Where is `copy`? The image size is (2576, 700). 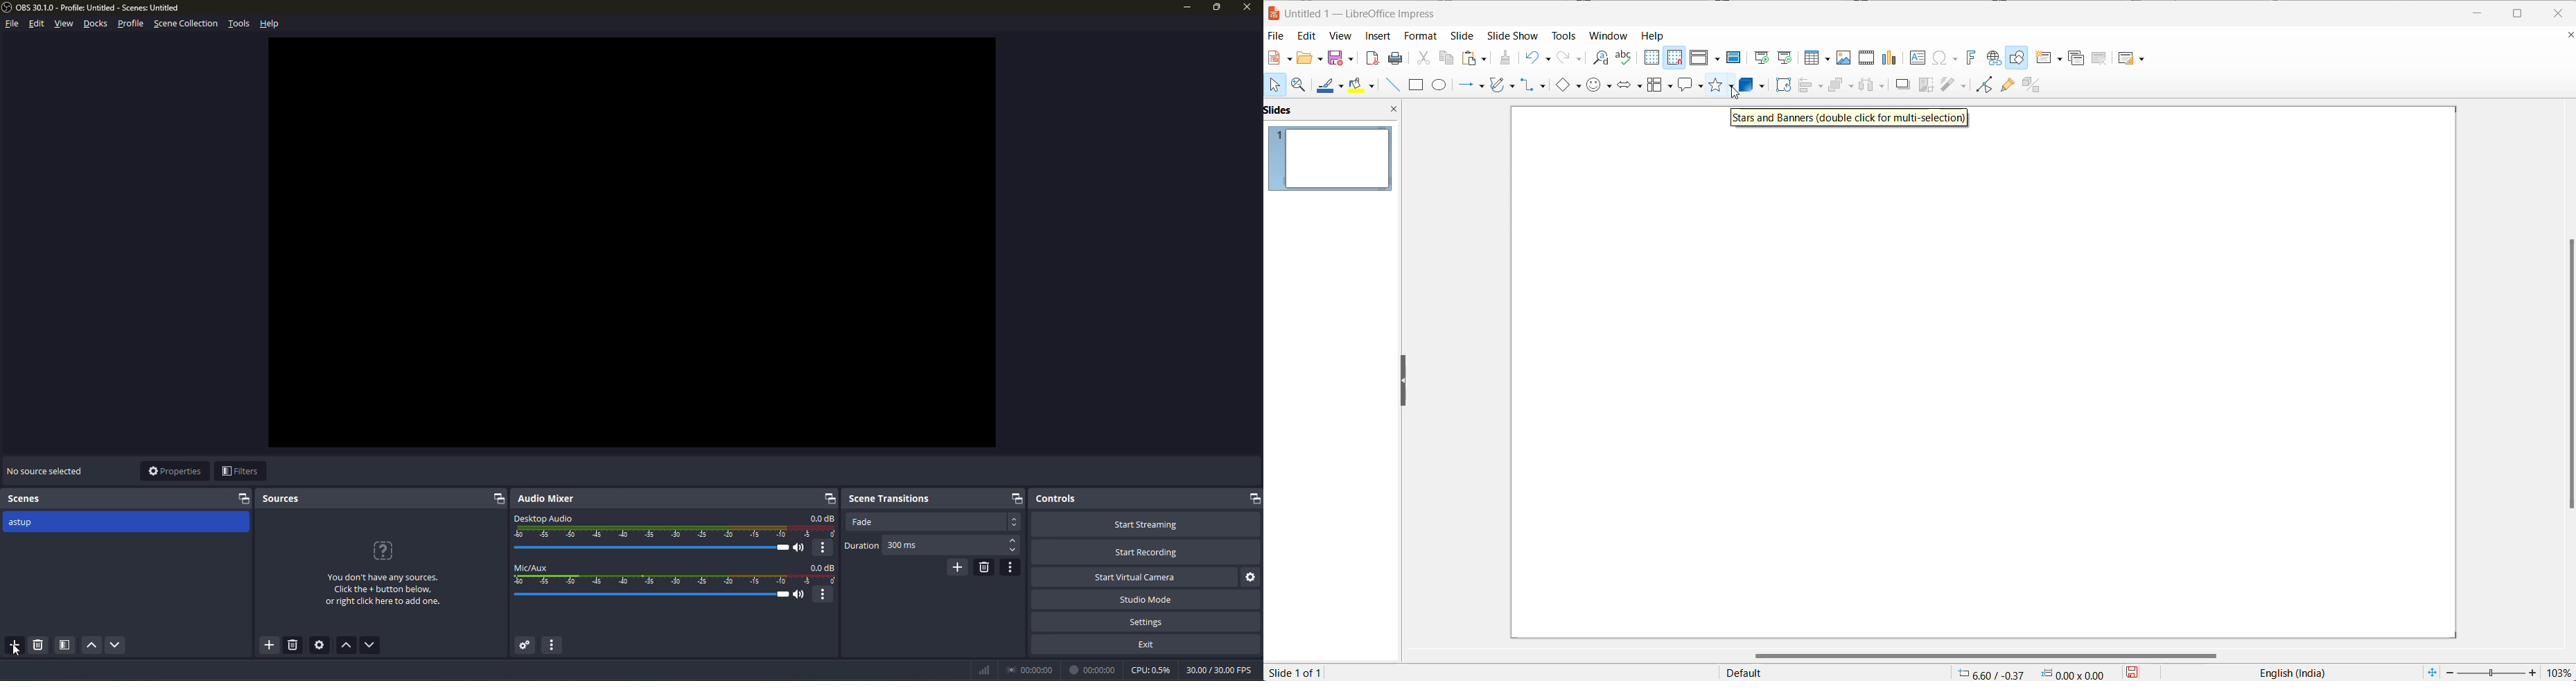
copy is located at coordinates (1447, 60).